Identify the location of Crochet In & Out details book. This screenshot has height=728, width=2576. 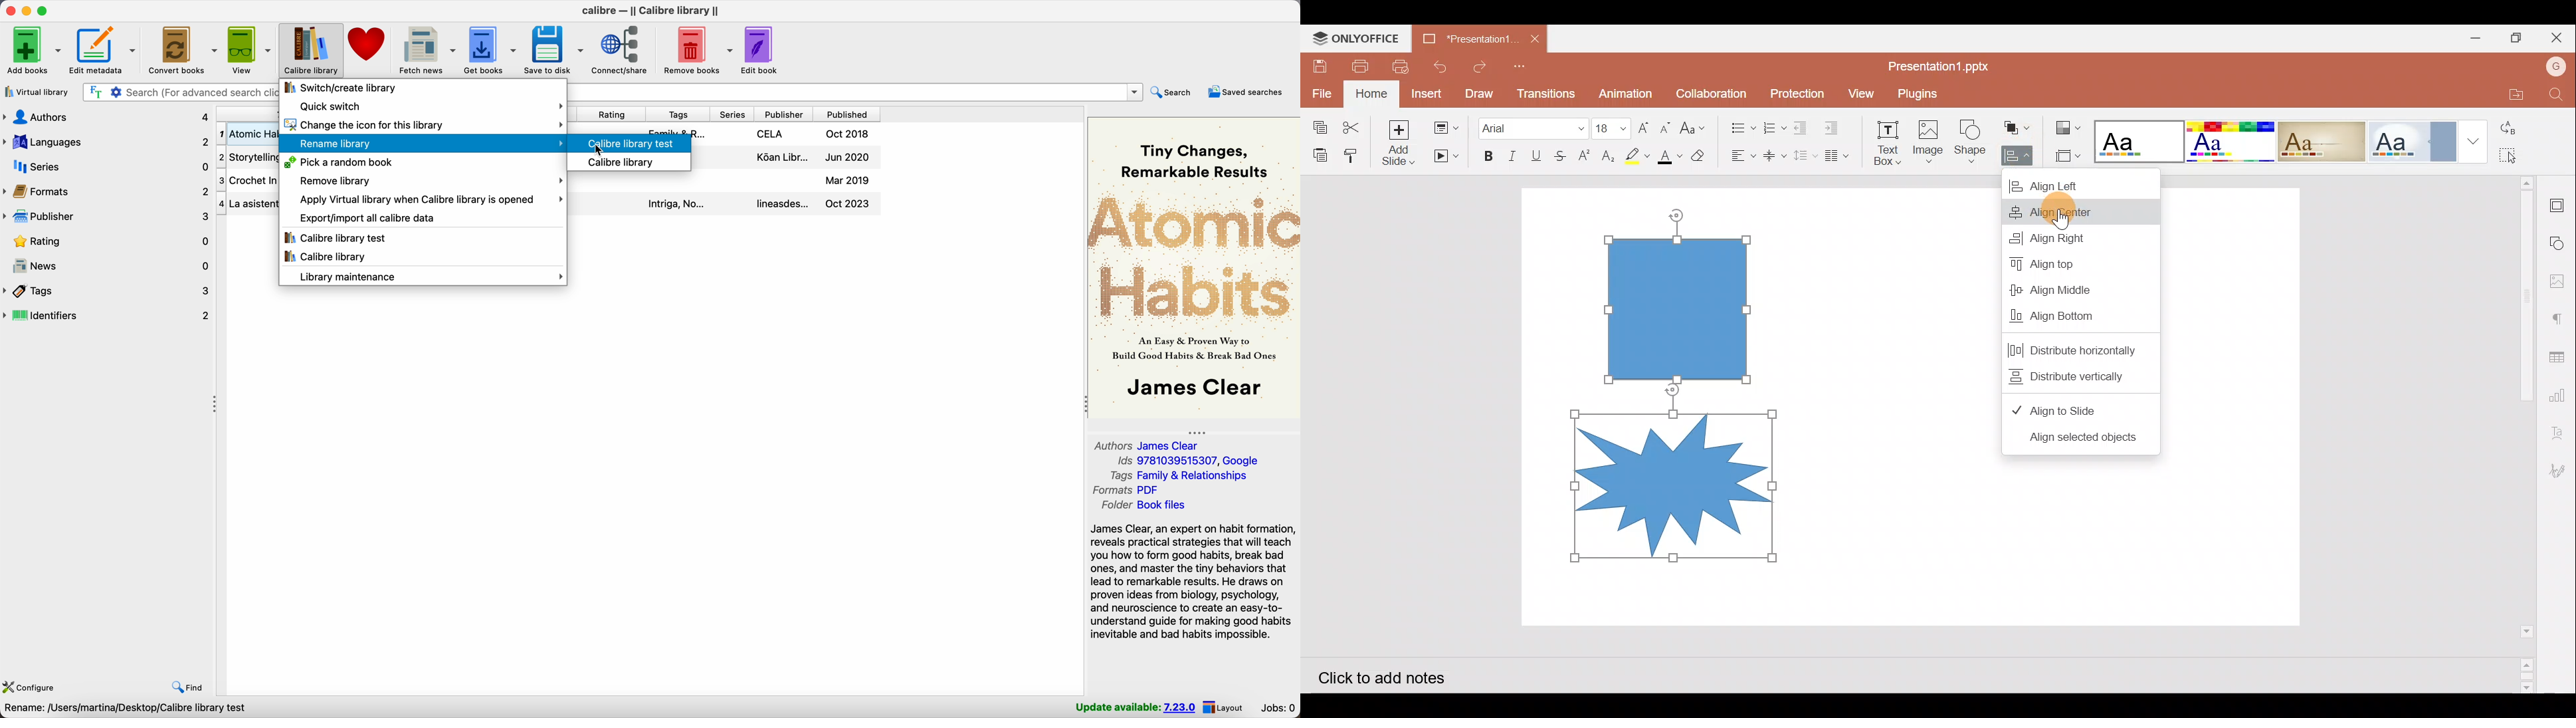
(723, 182).